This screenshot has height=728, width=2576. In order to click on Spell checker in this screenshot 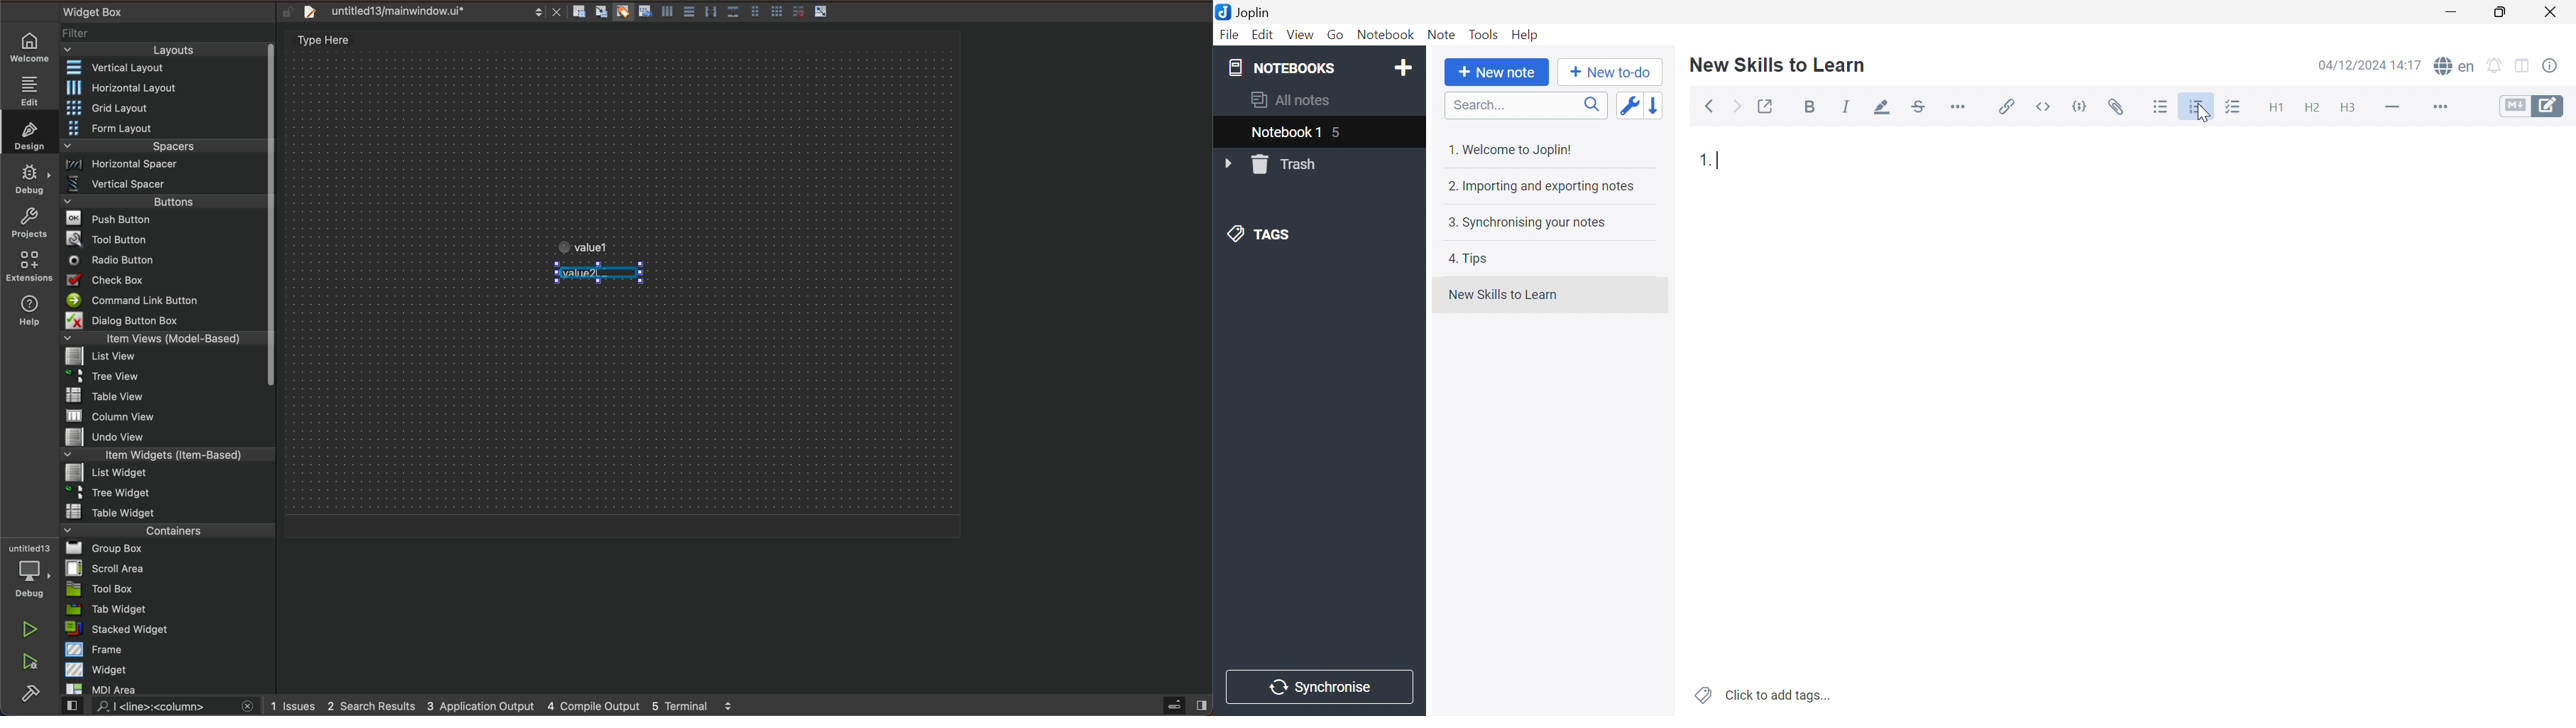, I will do `click(2453, 65)`.